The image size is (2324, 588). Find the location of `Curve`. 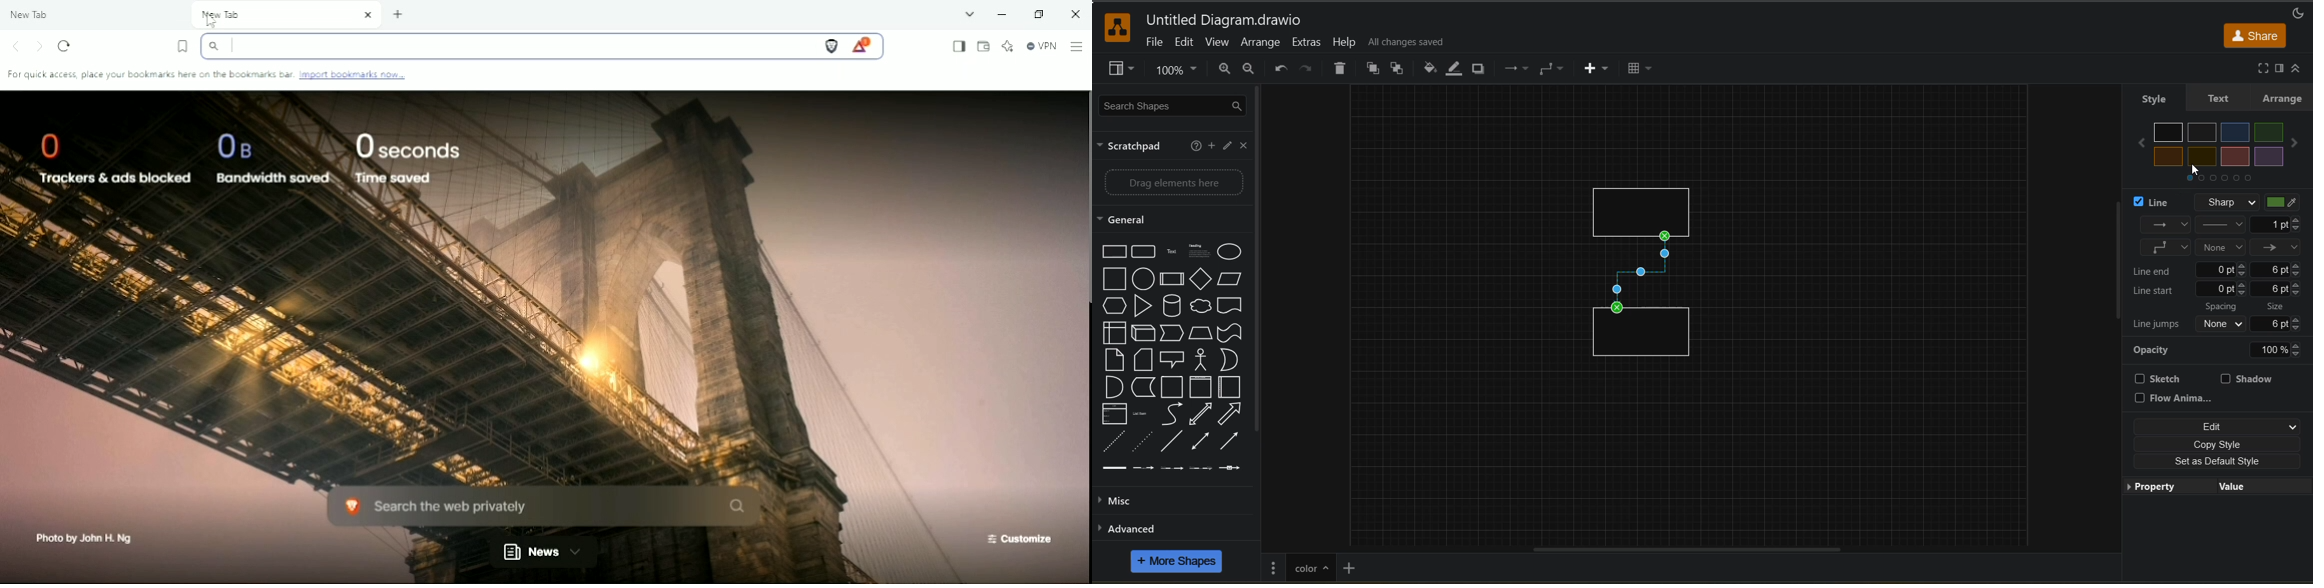

Curve is located at coordinates (1174, 415).